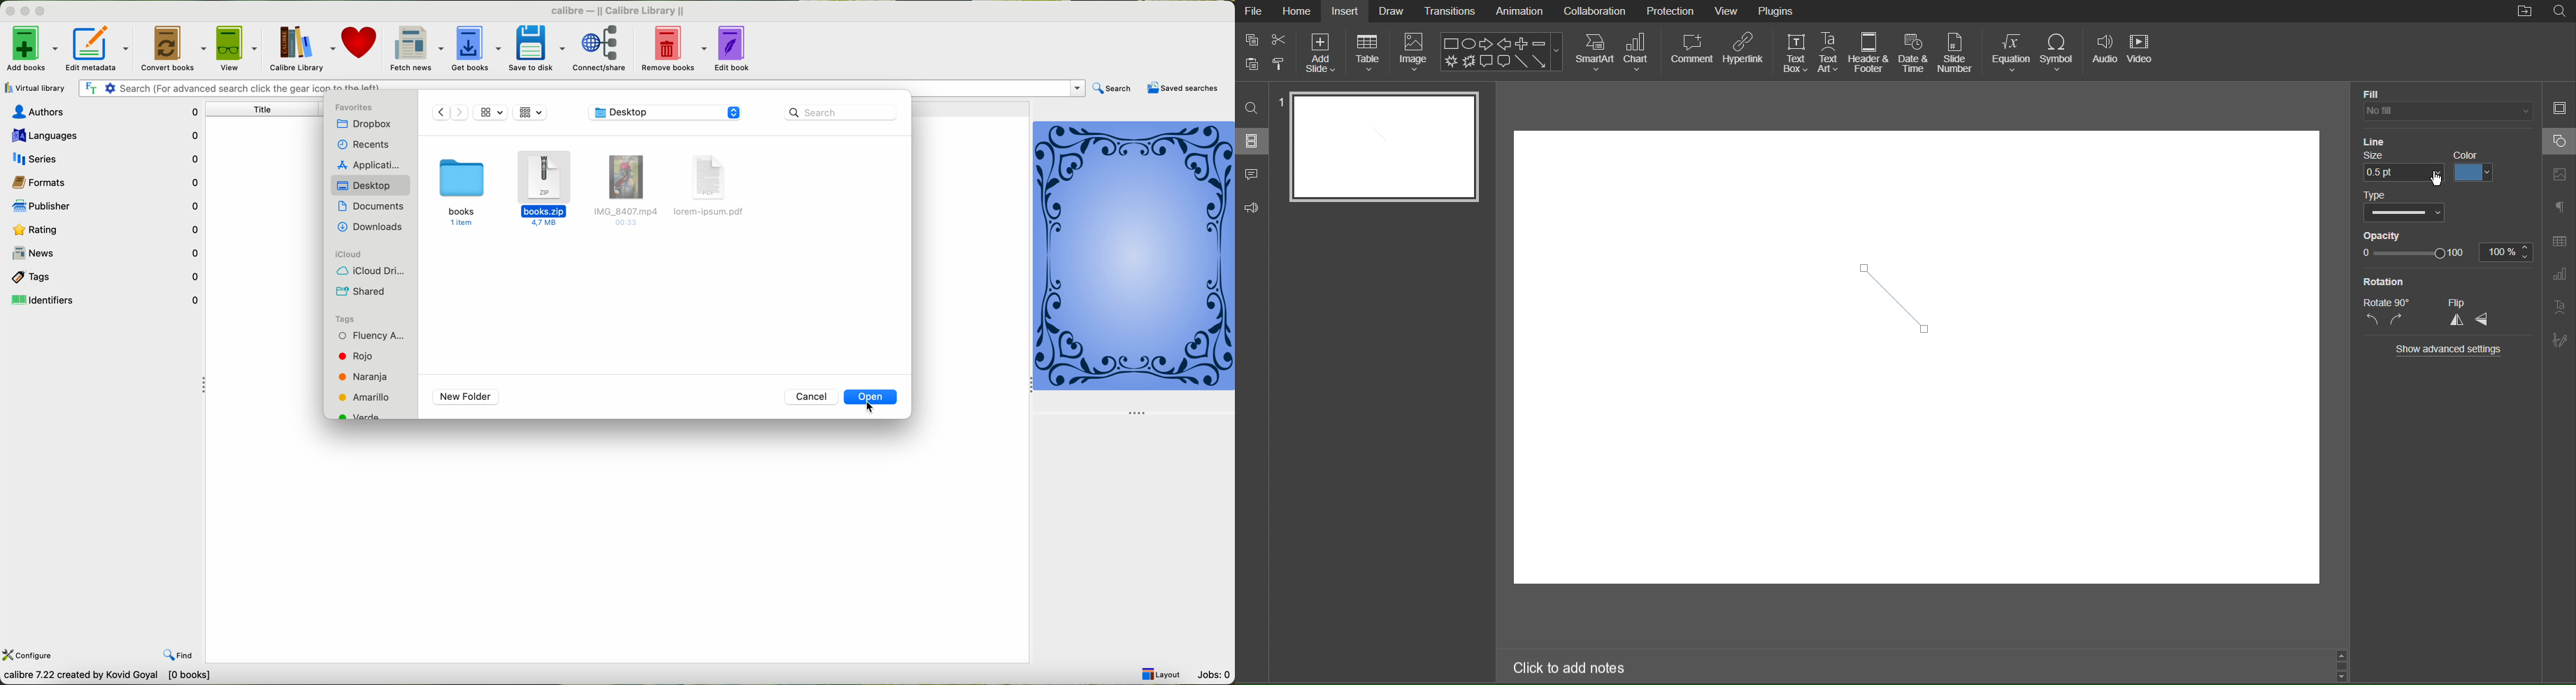  I want to click on maximize, so click(42, 11).